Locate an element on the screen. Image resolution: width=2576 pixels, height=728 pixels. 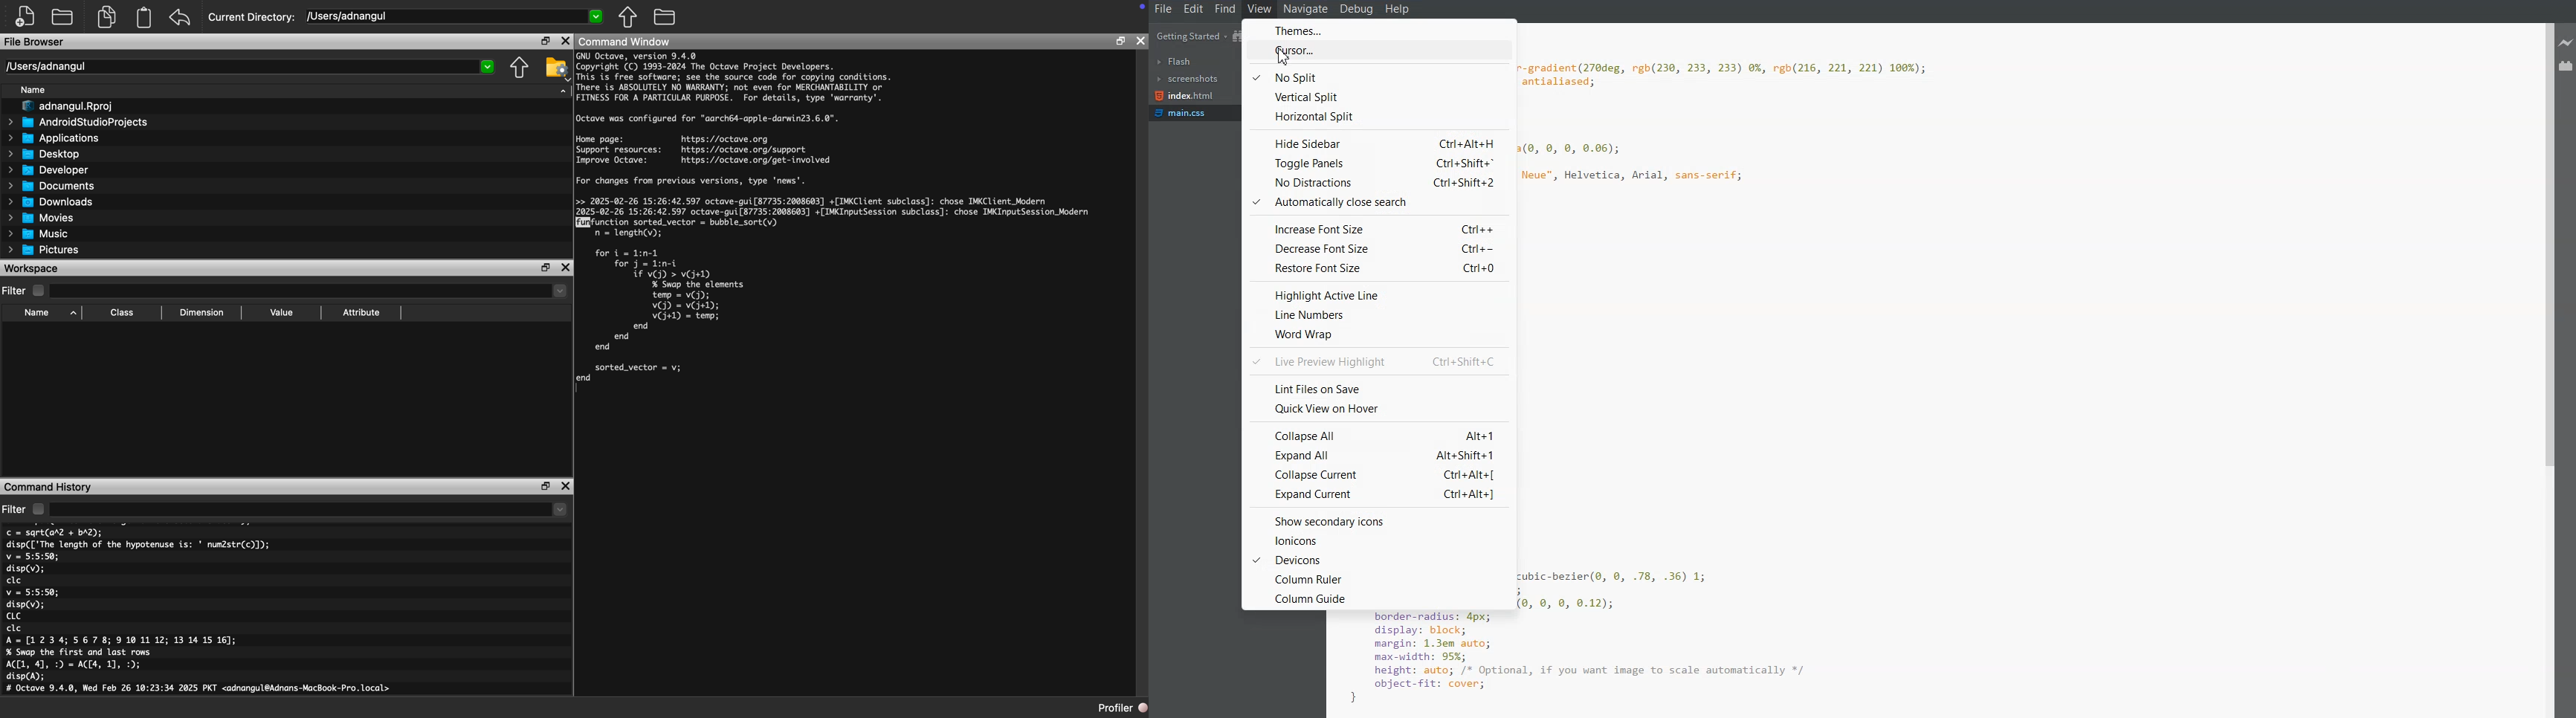
Folder Settings is located at coordinates (557, 68).